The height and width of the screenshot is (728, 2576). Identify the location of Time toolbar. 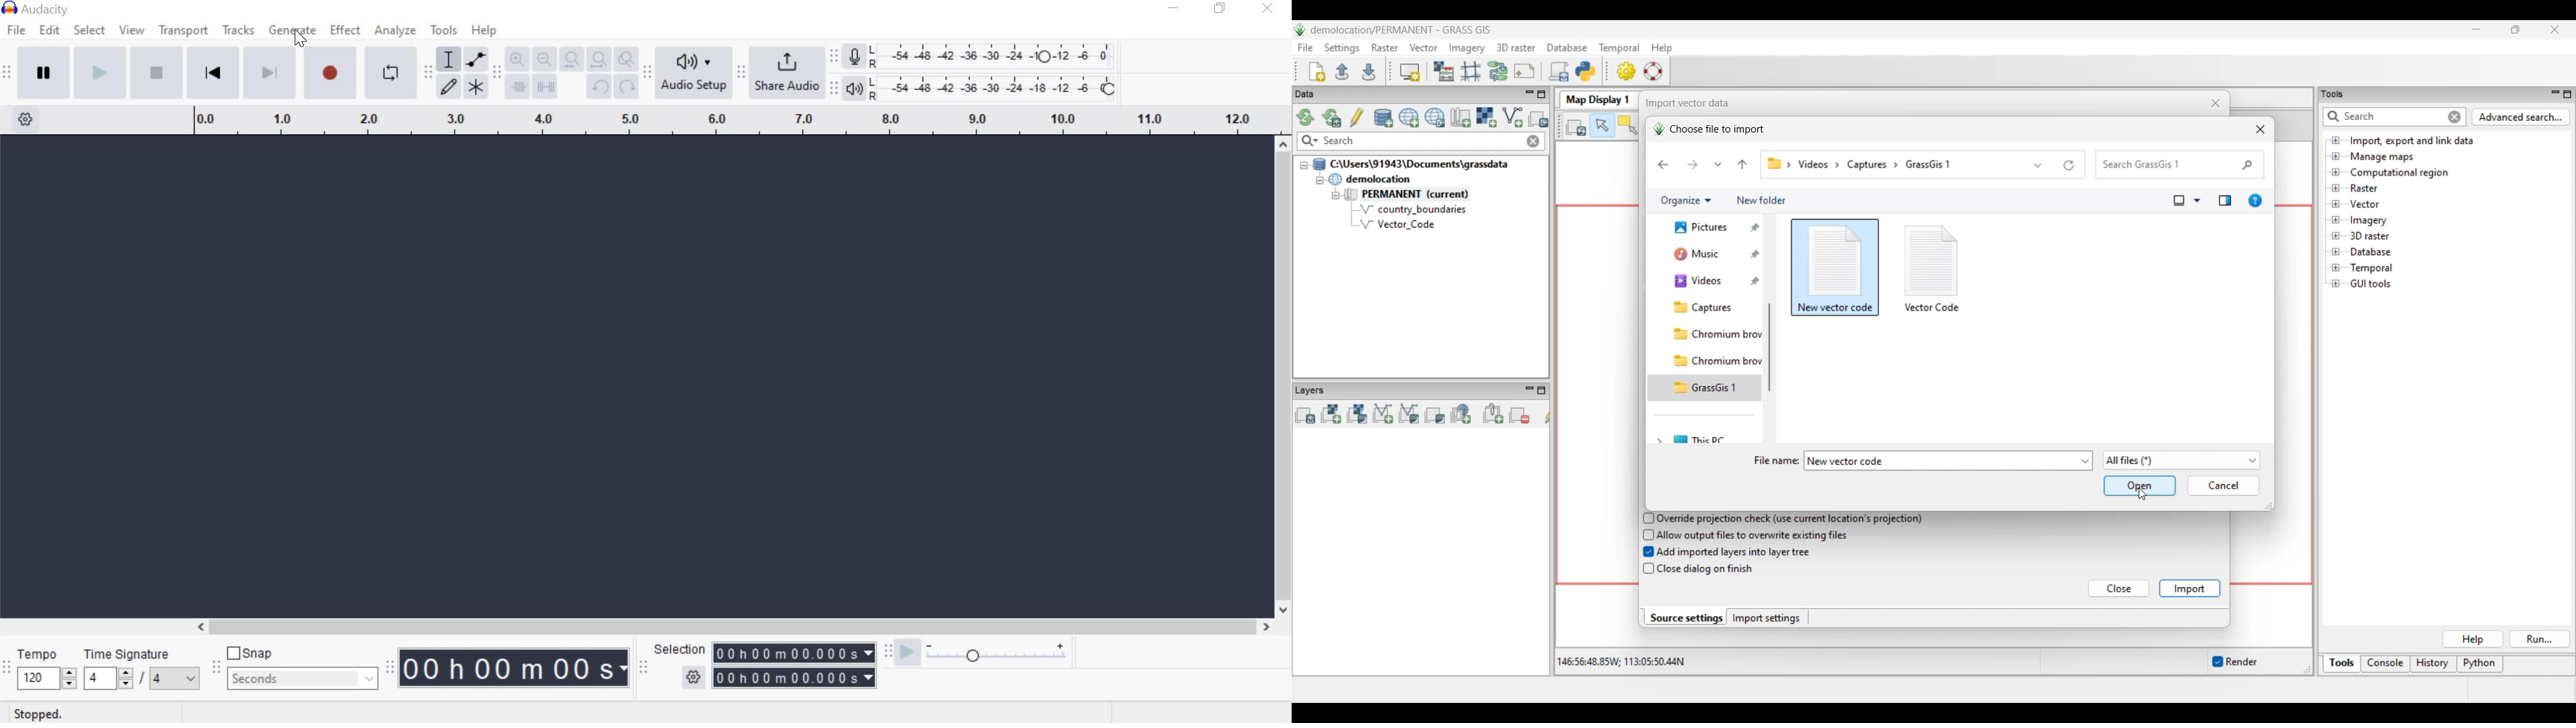
(389, 668).